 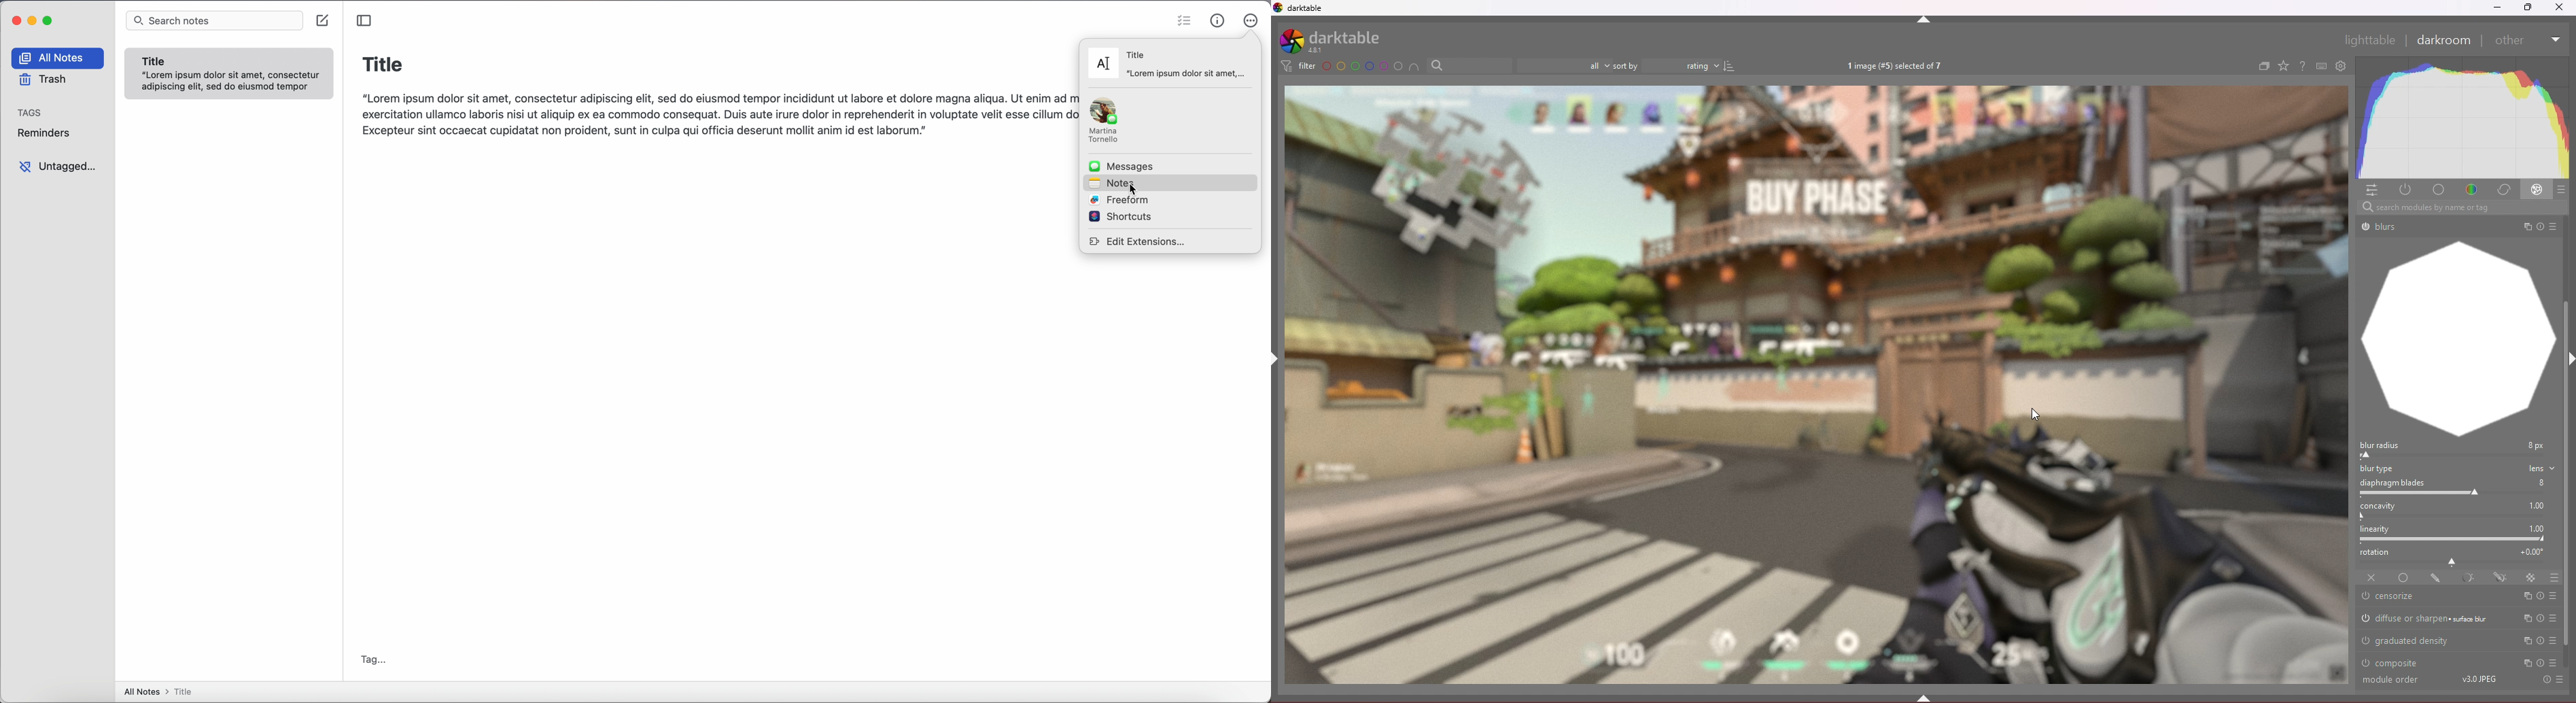 What do you see at coordinates (1121, 200) in the screenshot?
I see `freeform` at bounding box center [1121, 200].